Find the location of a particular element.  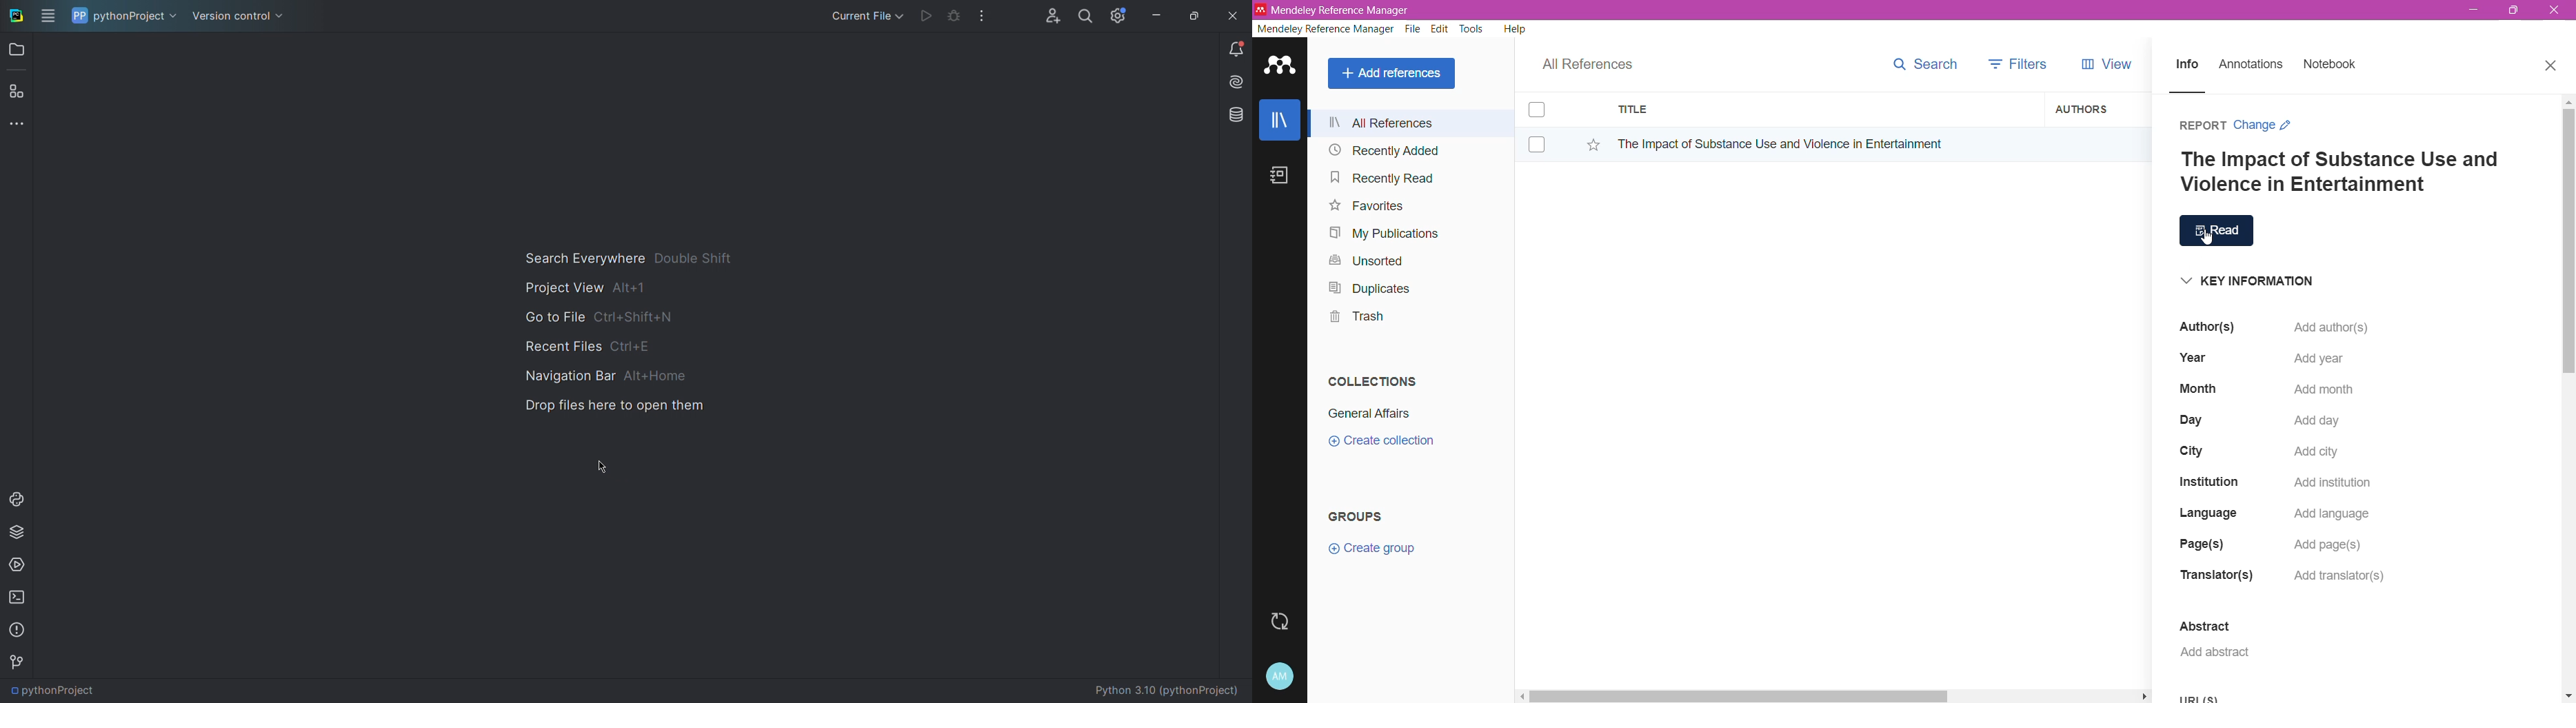

My Publications is located at coordinates (1381, 234).